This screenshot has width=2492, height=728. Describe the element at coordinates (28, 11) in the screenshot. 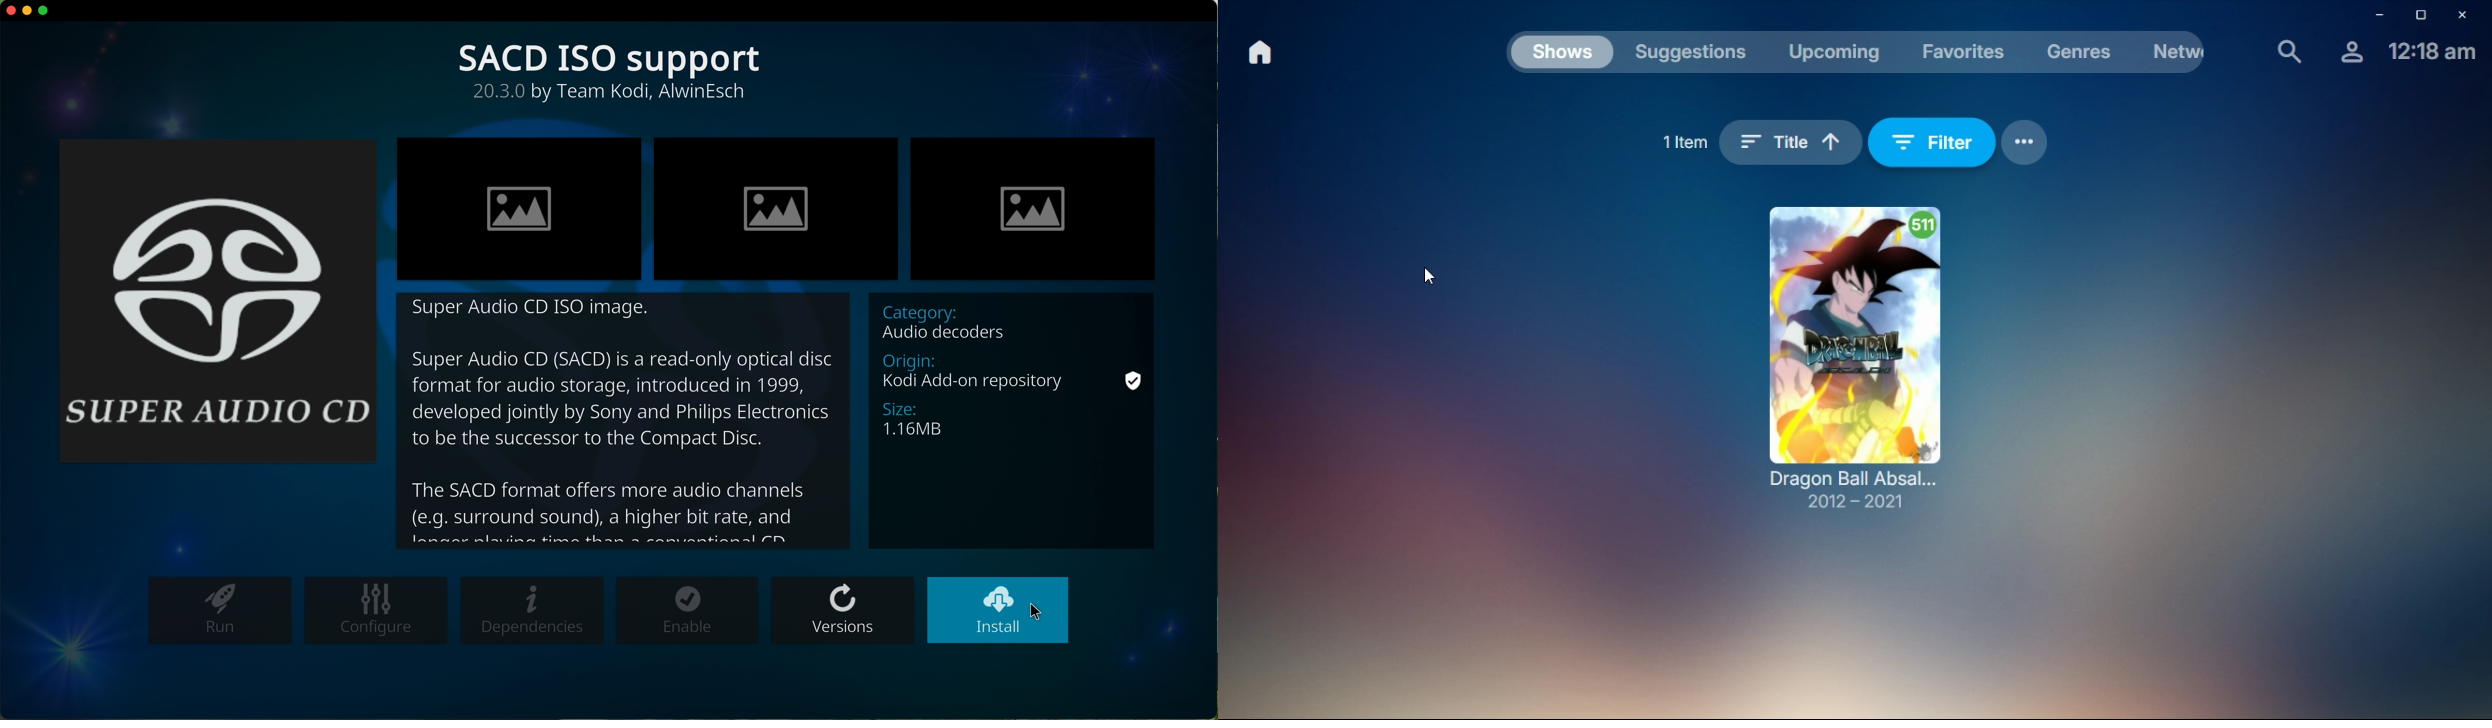

I see `minimize program` at that location.